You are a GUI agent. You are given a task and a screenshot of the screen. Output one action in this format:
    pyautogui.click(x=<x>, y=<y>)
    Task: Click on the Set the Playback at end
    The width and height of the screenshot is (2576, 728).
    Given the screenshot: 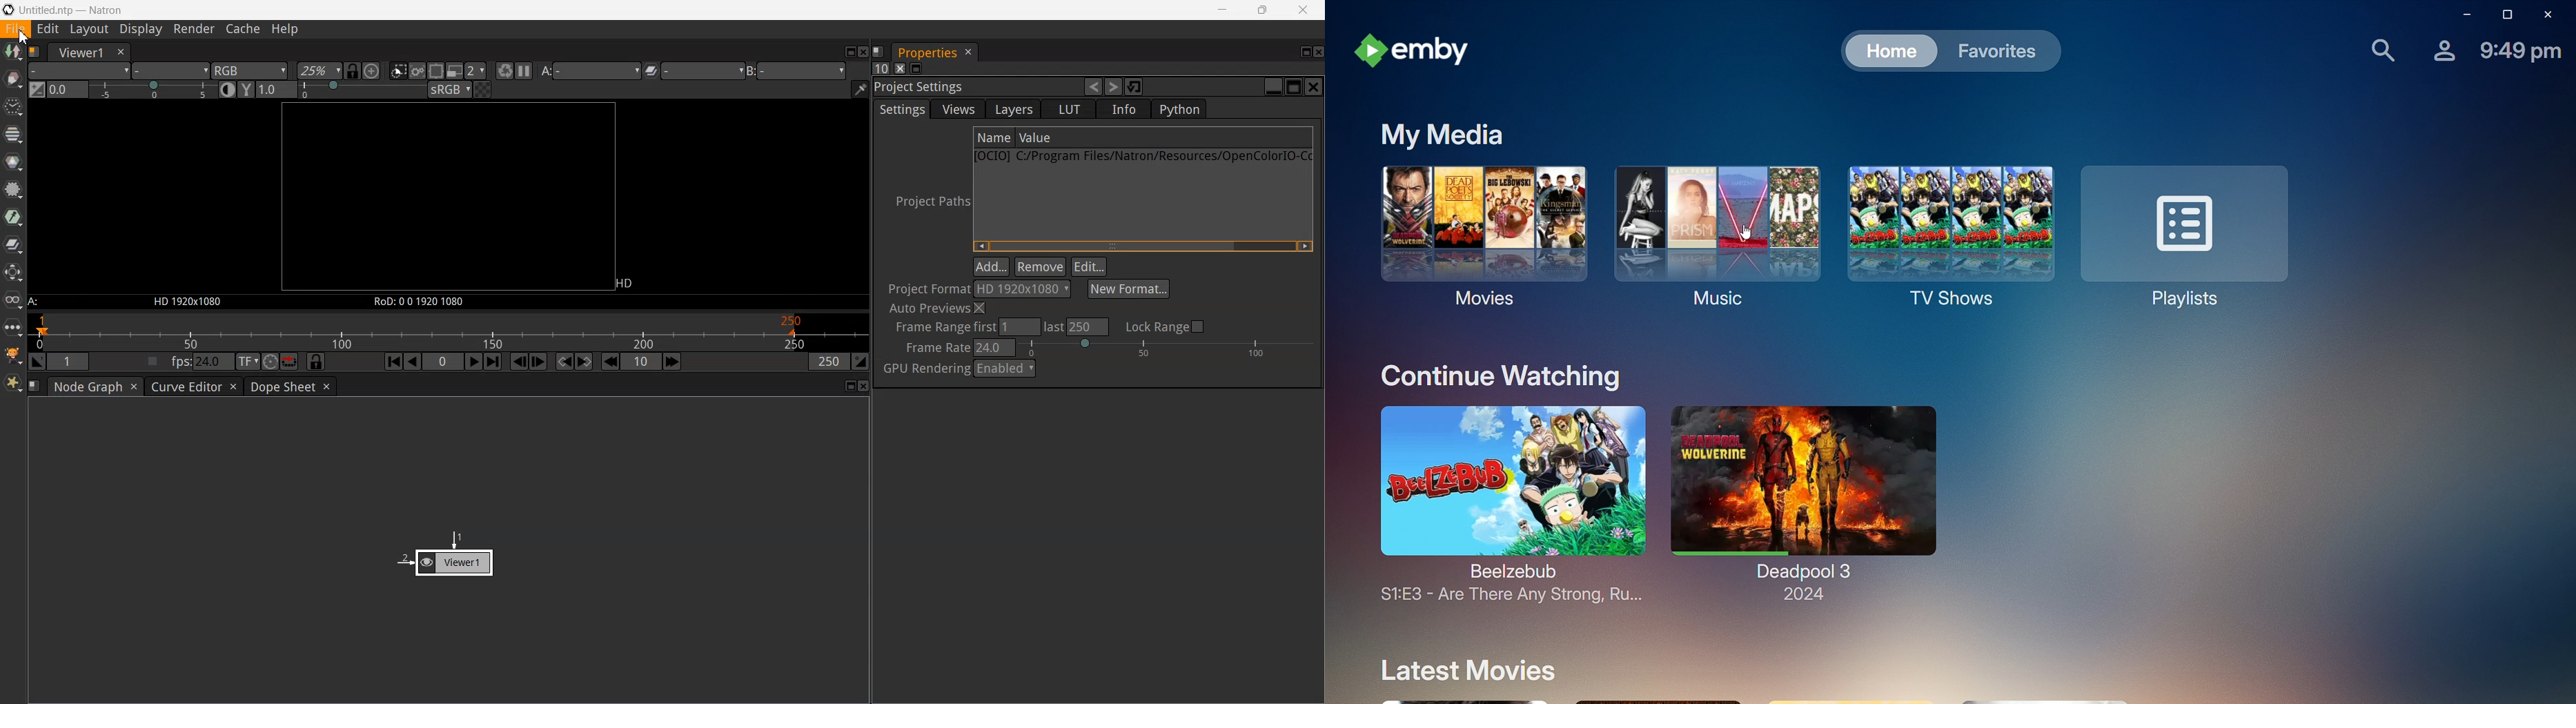 What is the action you would take?
    pyautogui.click(x=861, y=361)
    